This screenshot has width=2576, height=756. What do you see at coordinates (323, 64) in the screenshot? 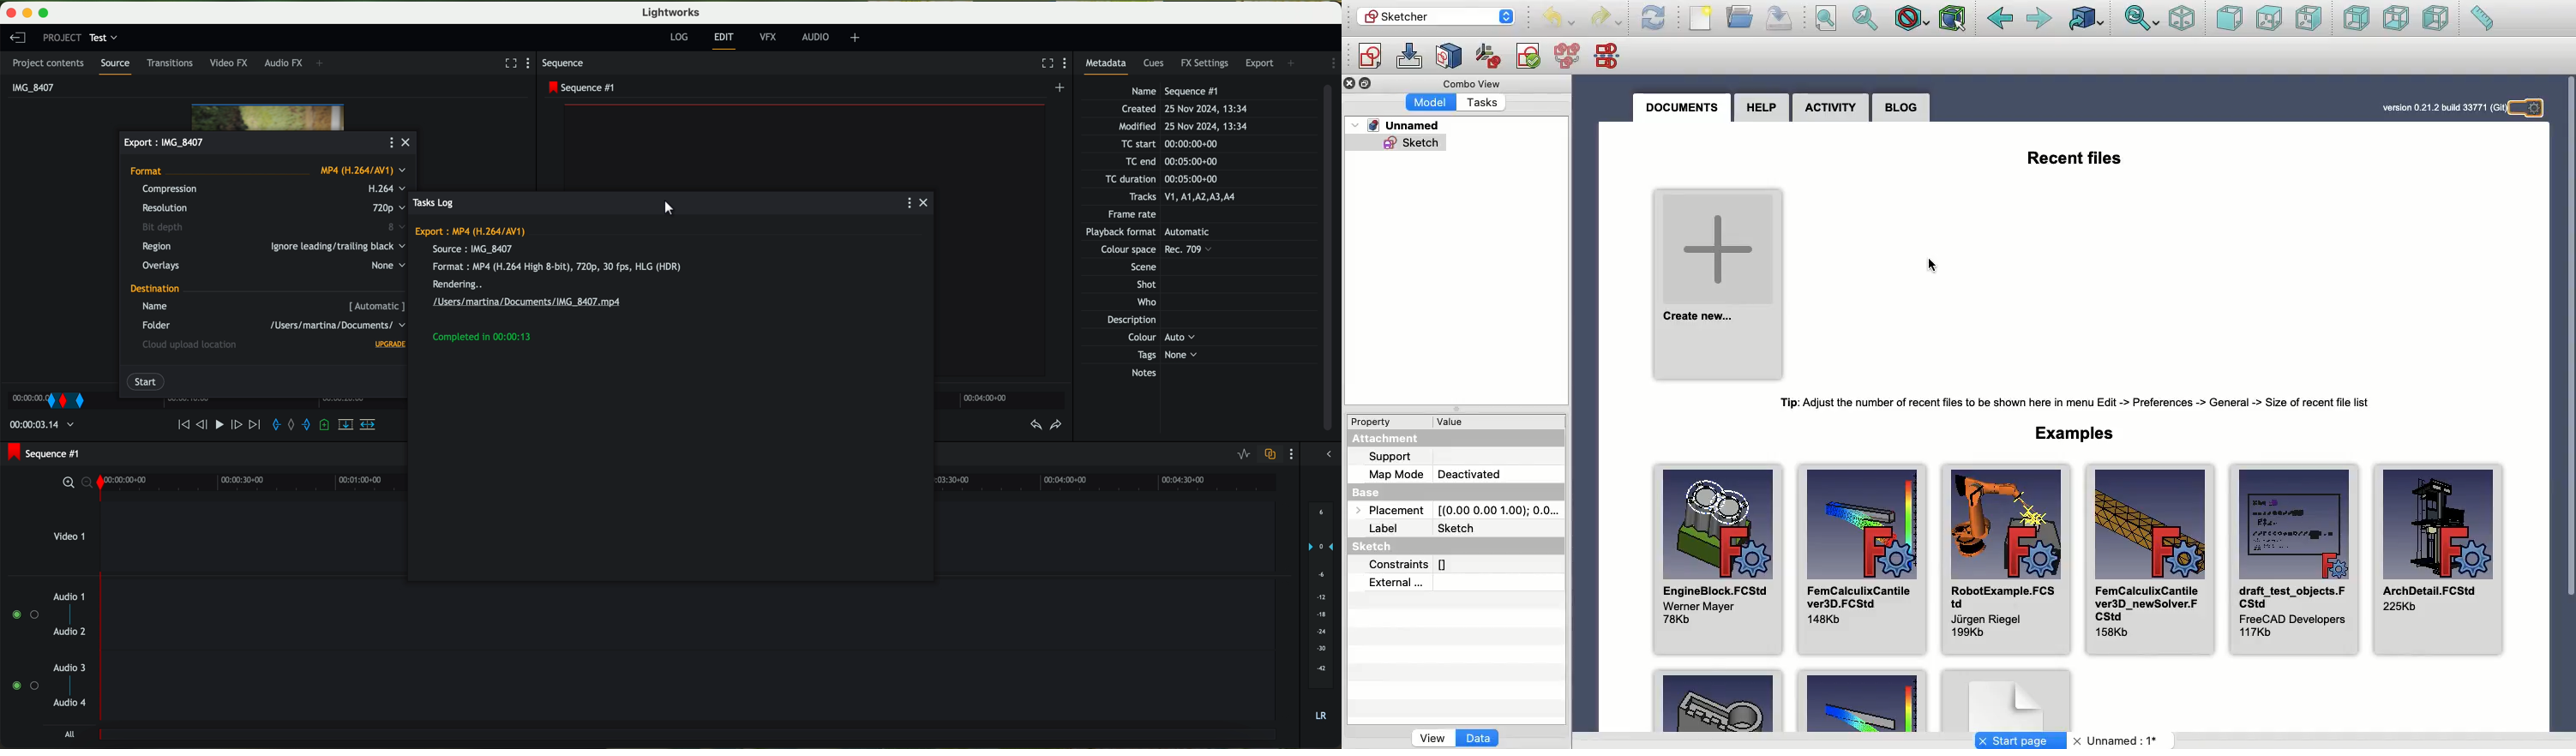
I see `+` at bounding box center [323, 64].